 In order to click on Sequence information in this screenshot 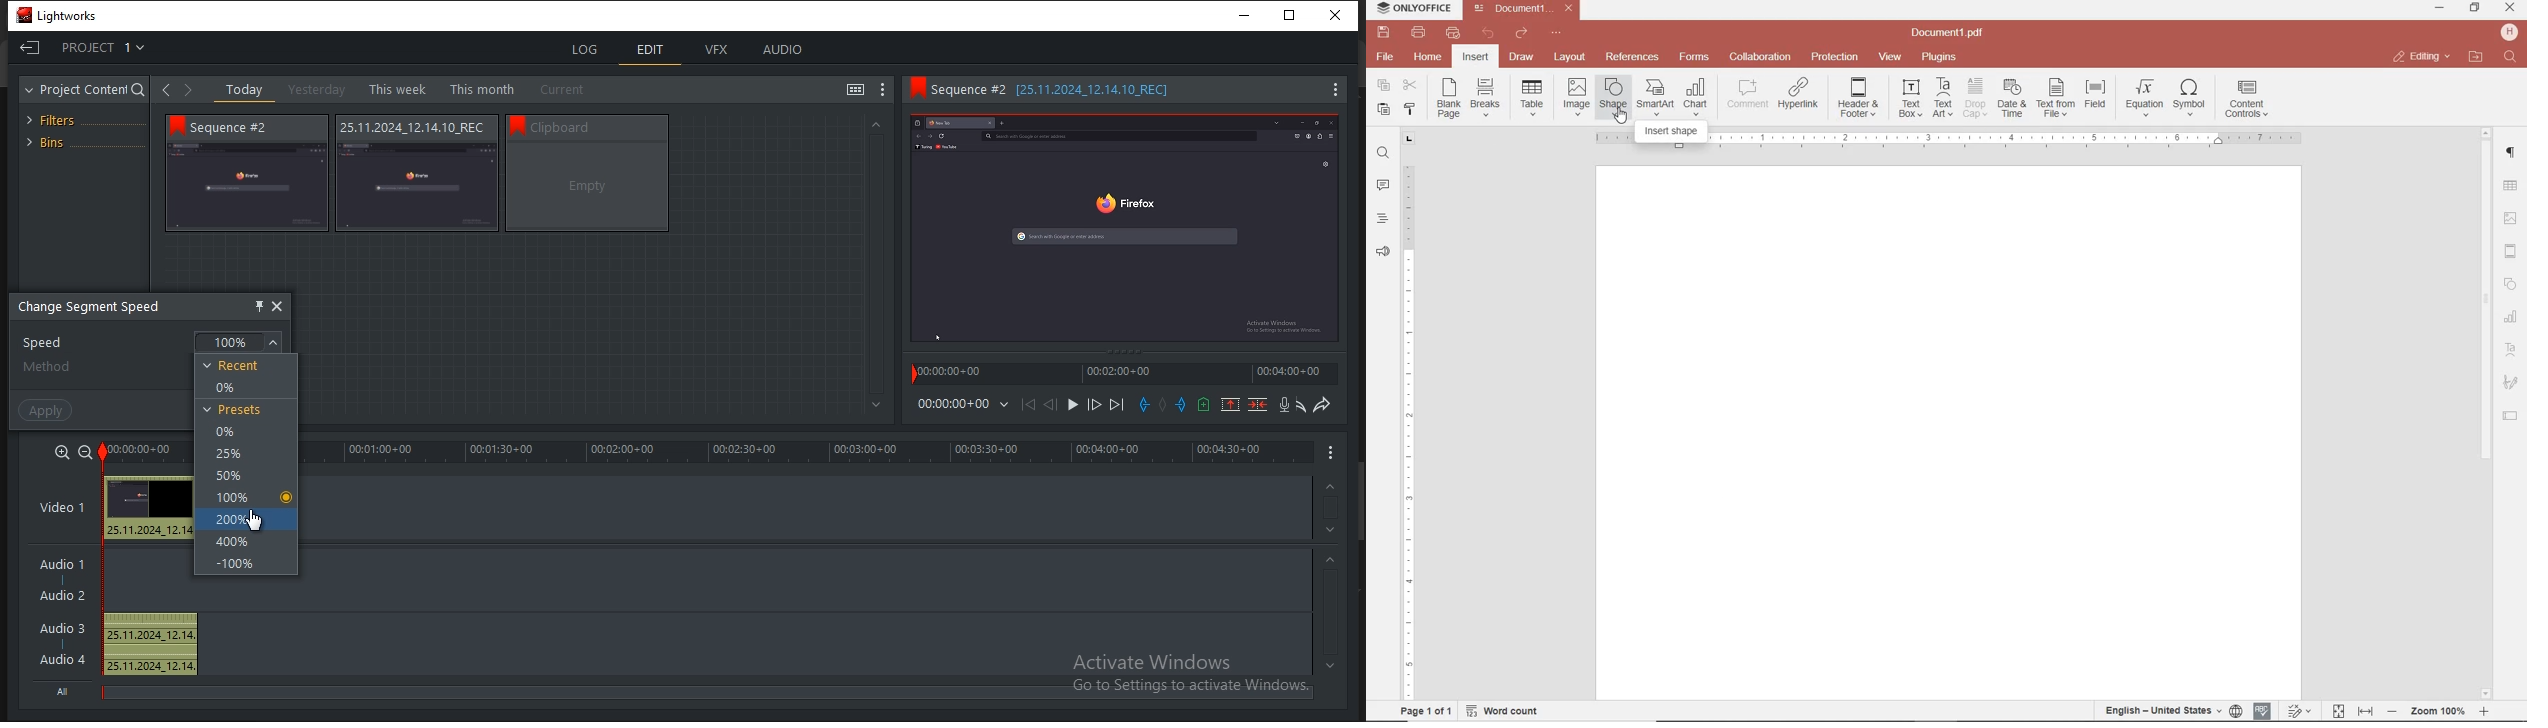, I will do `click(1075, 90)`.